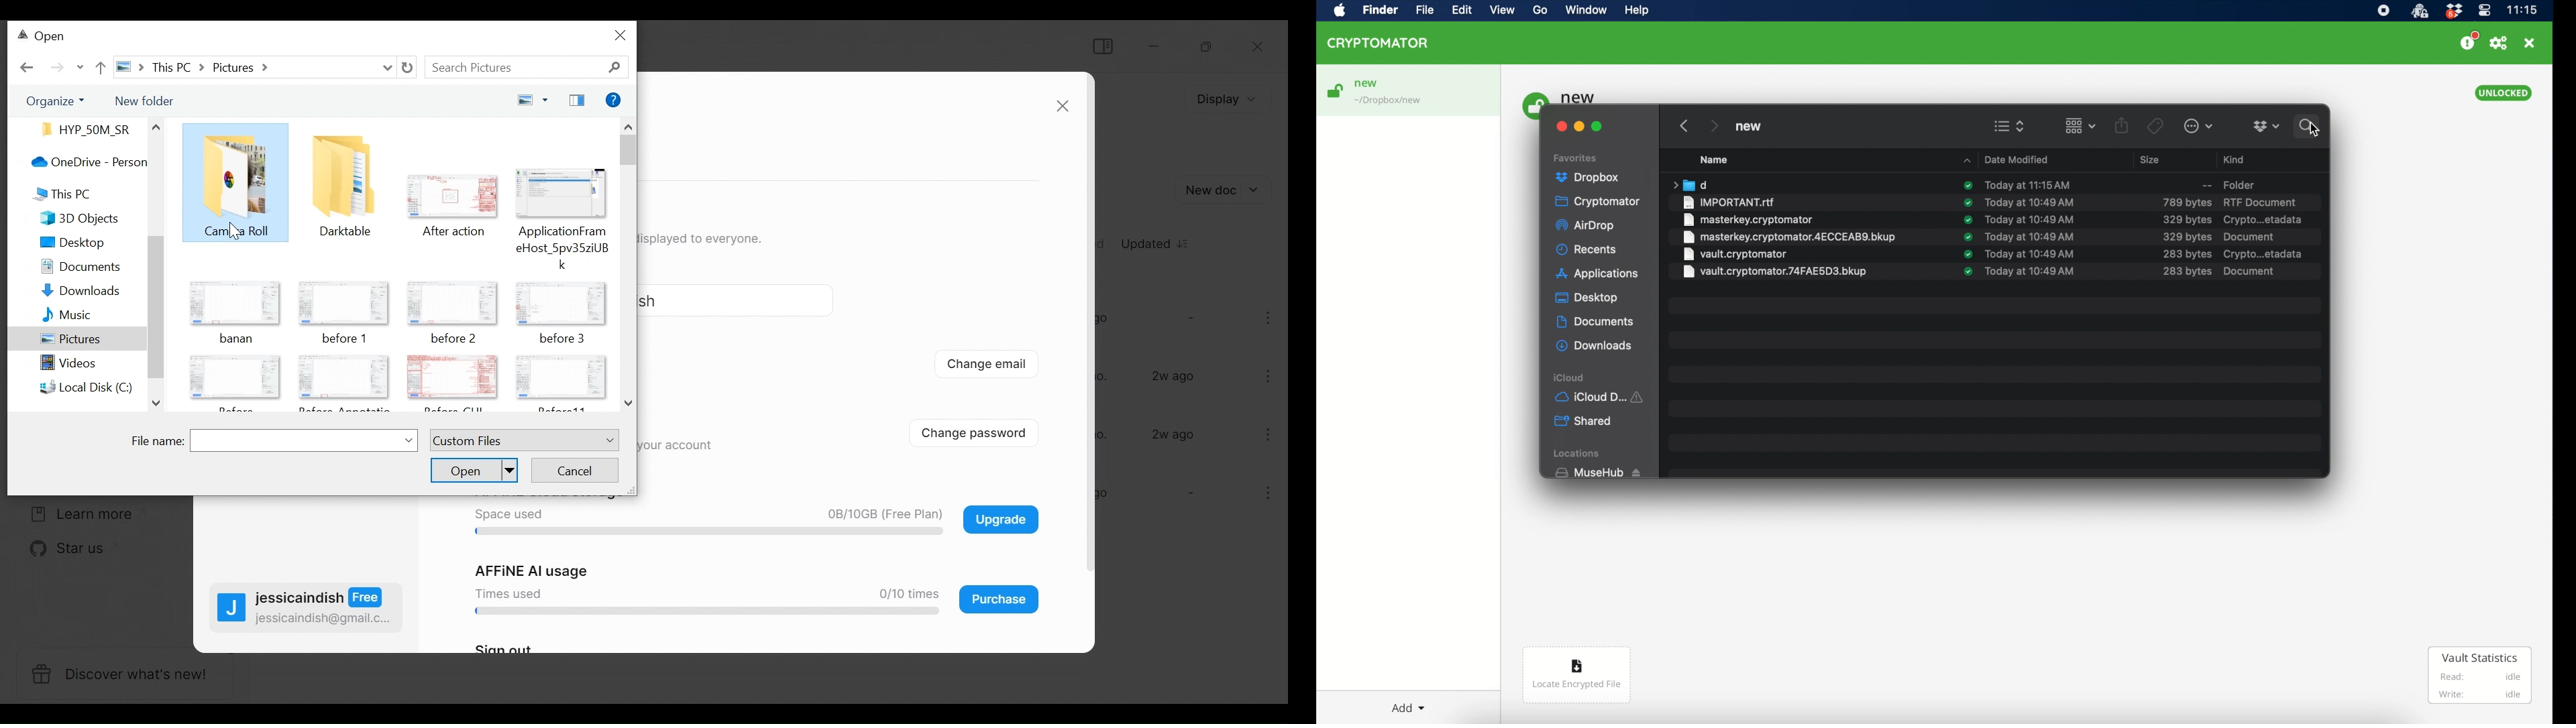  I want to click on Discover what's new, so click(123, 675).